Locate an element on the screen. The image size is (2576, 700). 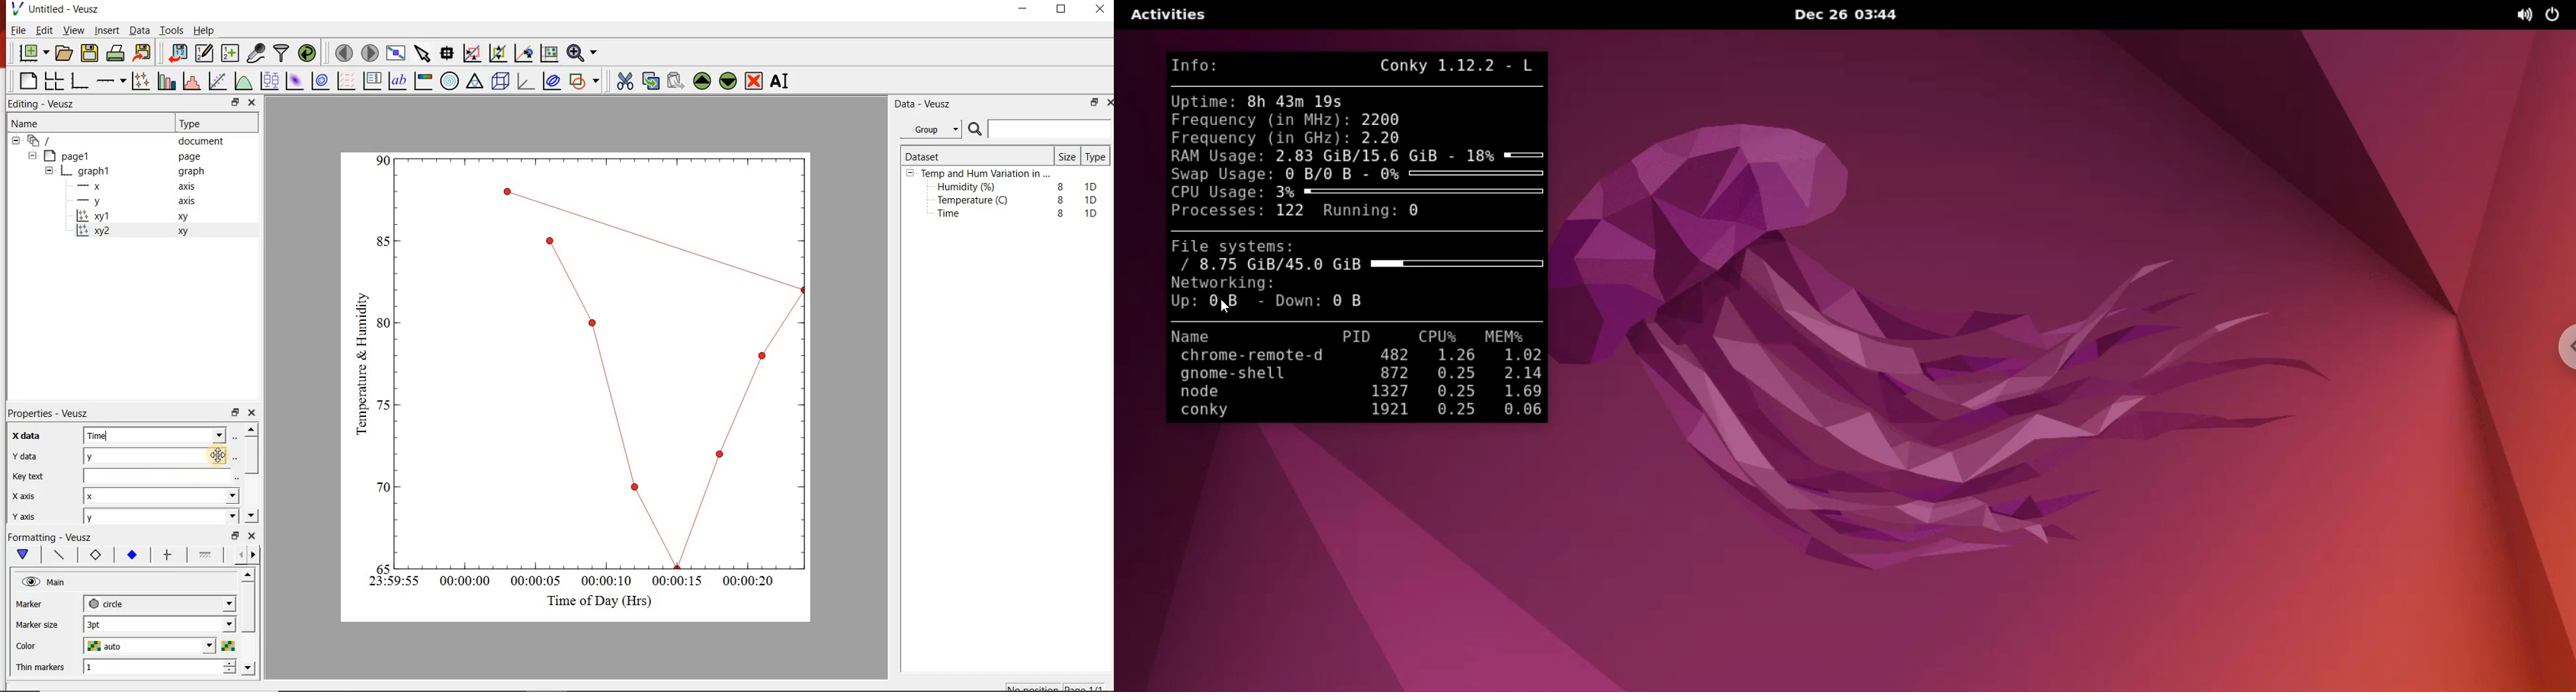
close is located at coordinates (256, 413).